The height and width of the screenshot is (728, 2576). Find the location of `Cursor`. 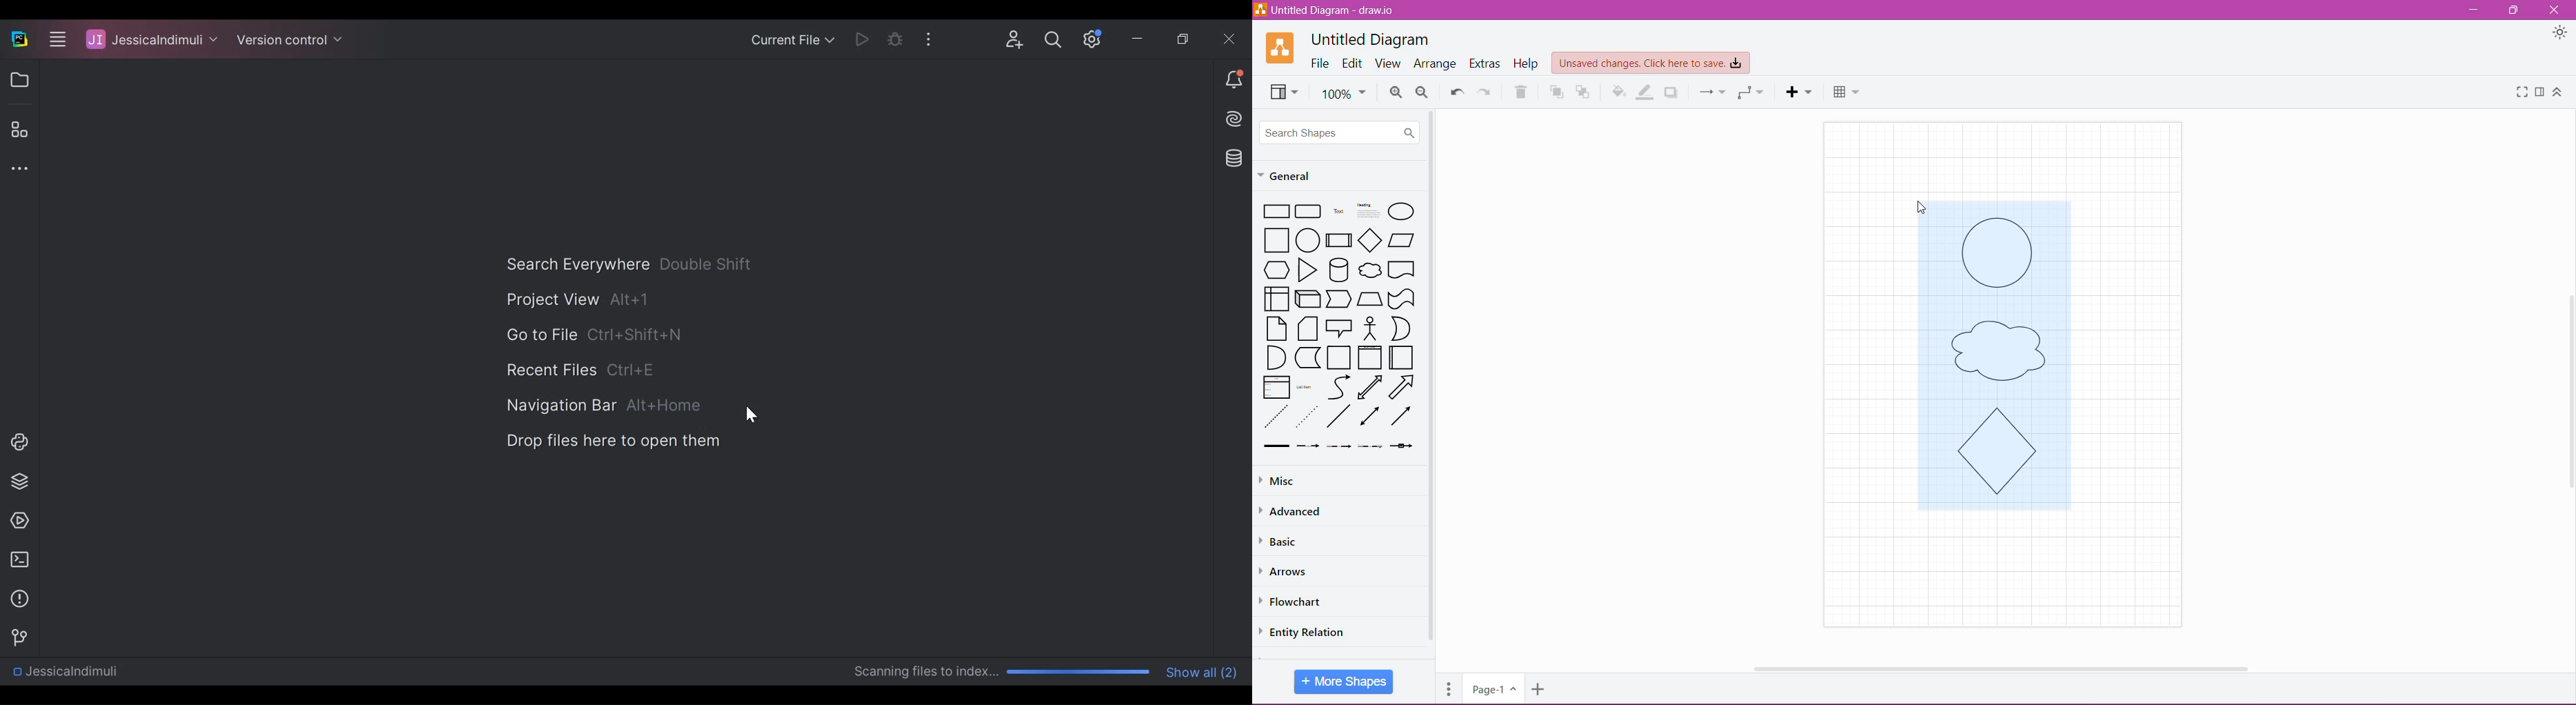

Cursor is located at coordinates (1913, 195).